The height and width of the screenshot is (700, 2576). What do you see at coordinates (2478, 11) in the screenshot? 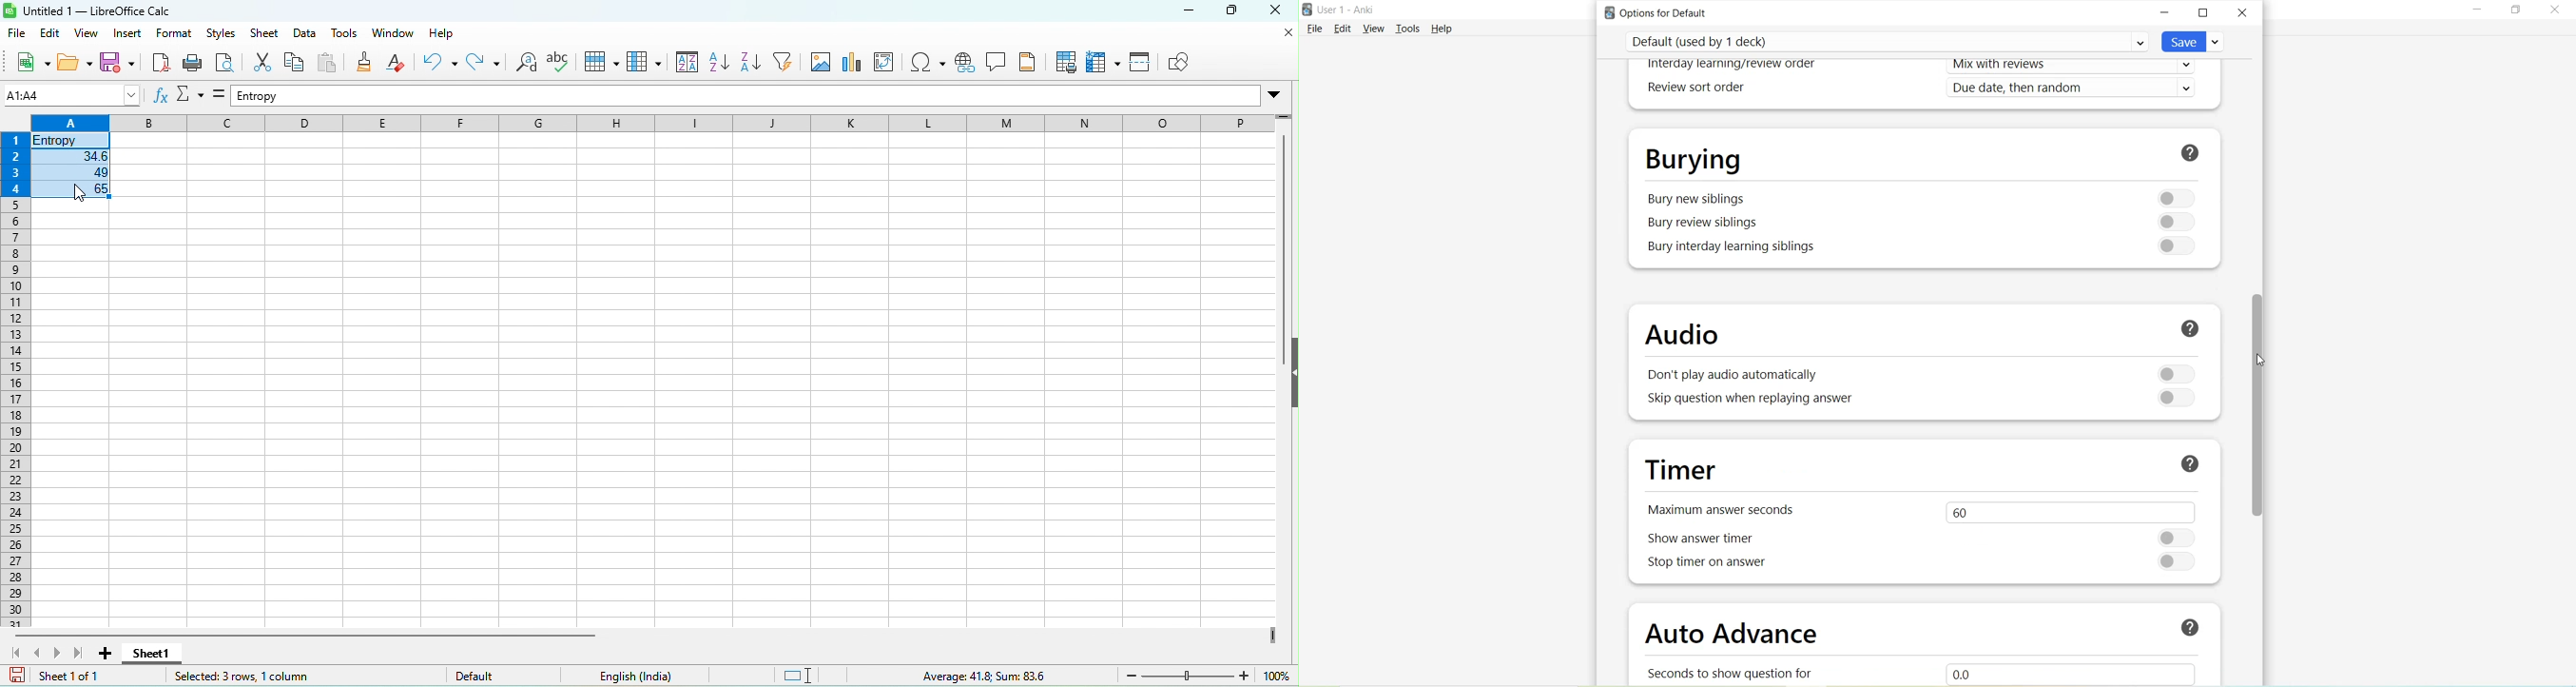
I see `Minimize` at bounding box center [2478, 11].